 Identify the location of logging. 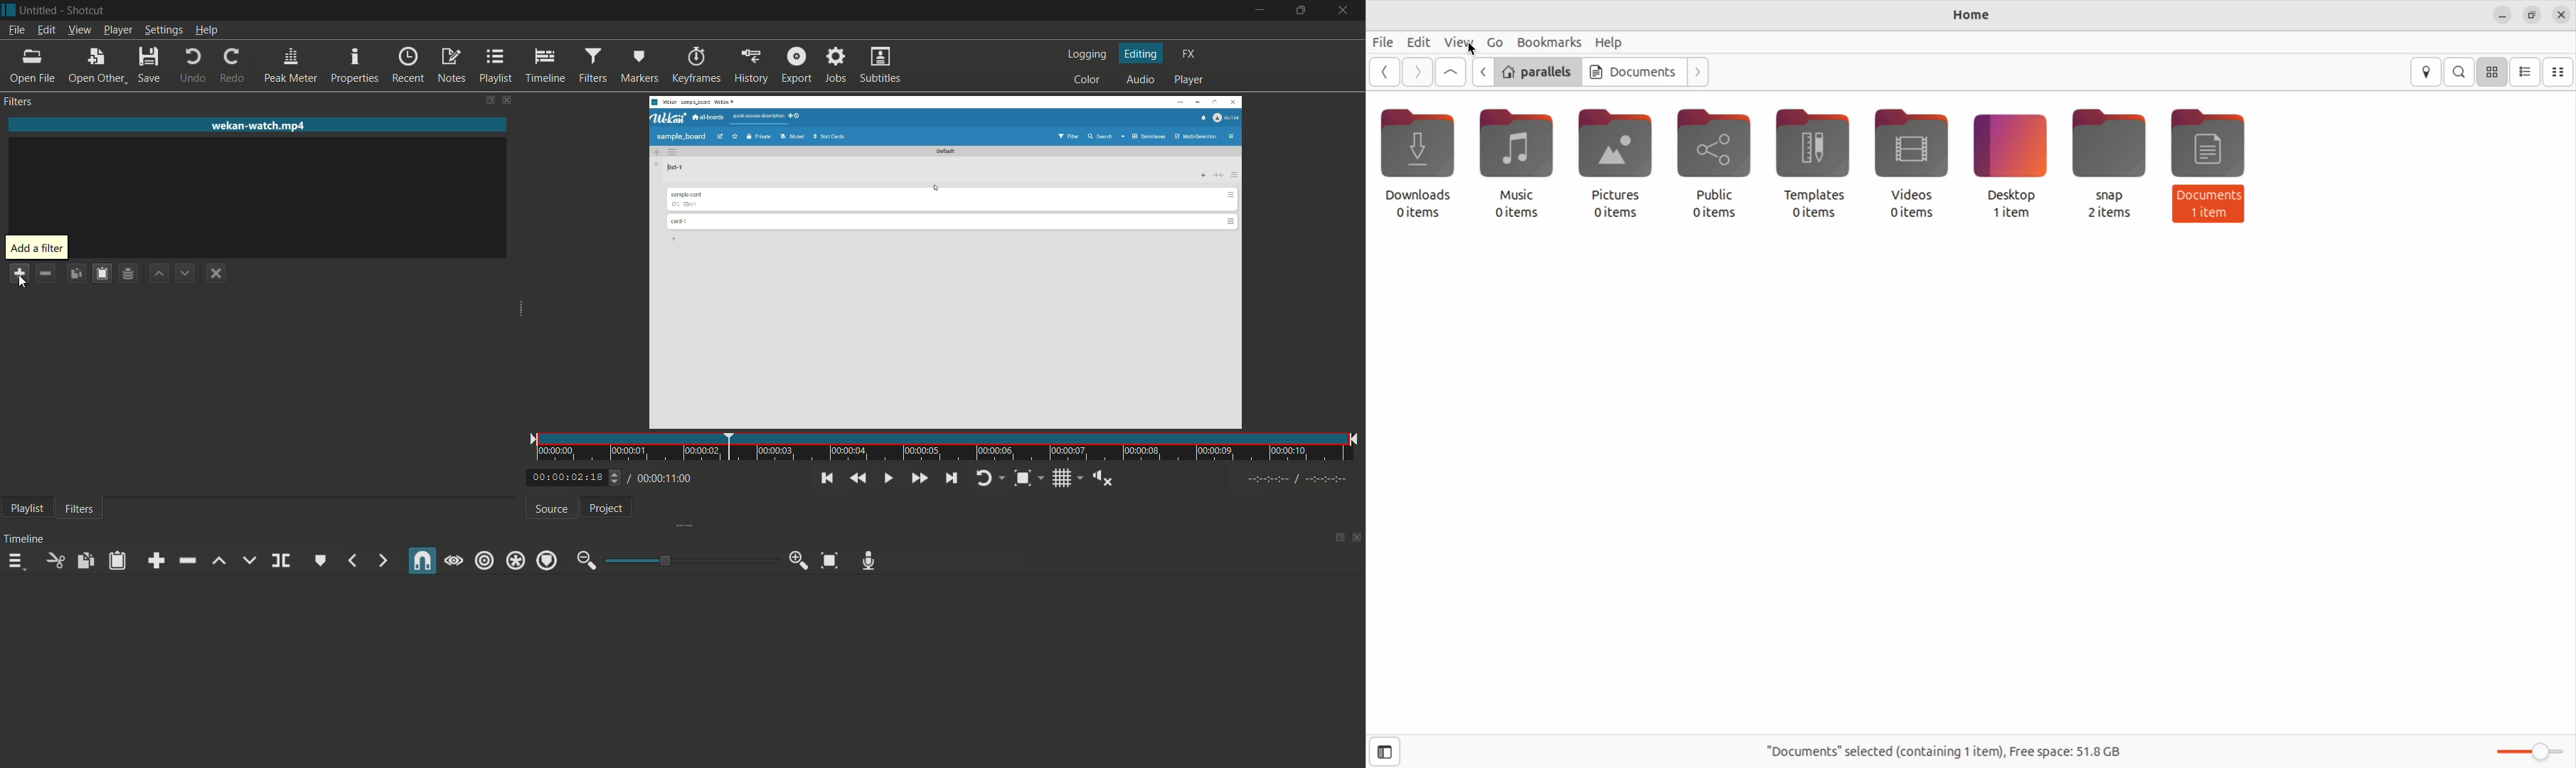
(1090, 55).